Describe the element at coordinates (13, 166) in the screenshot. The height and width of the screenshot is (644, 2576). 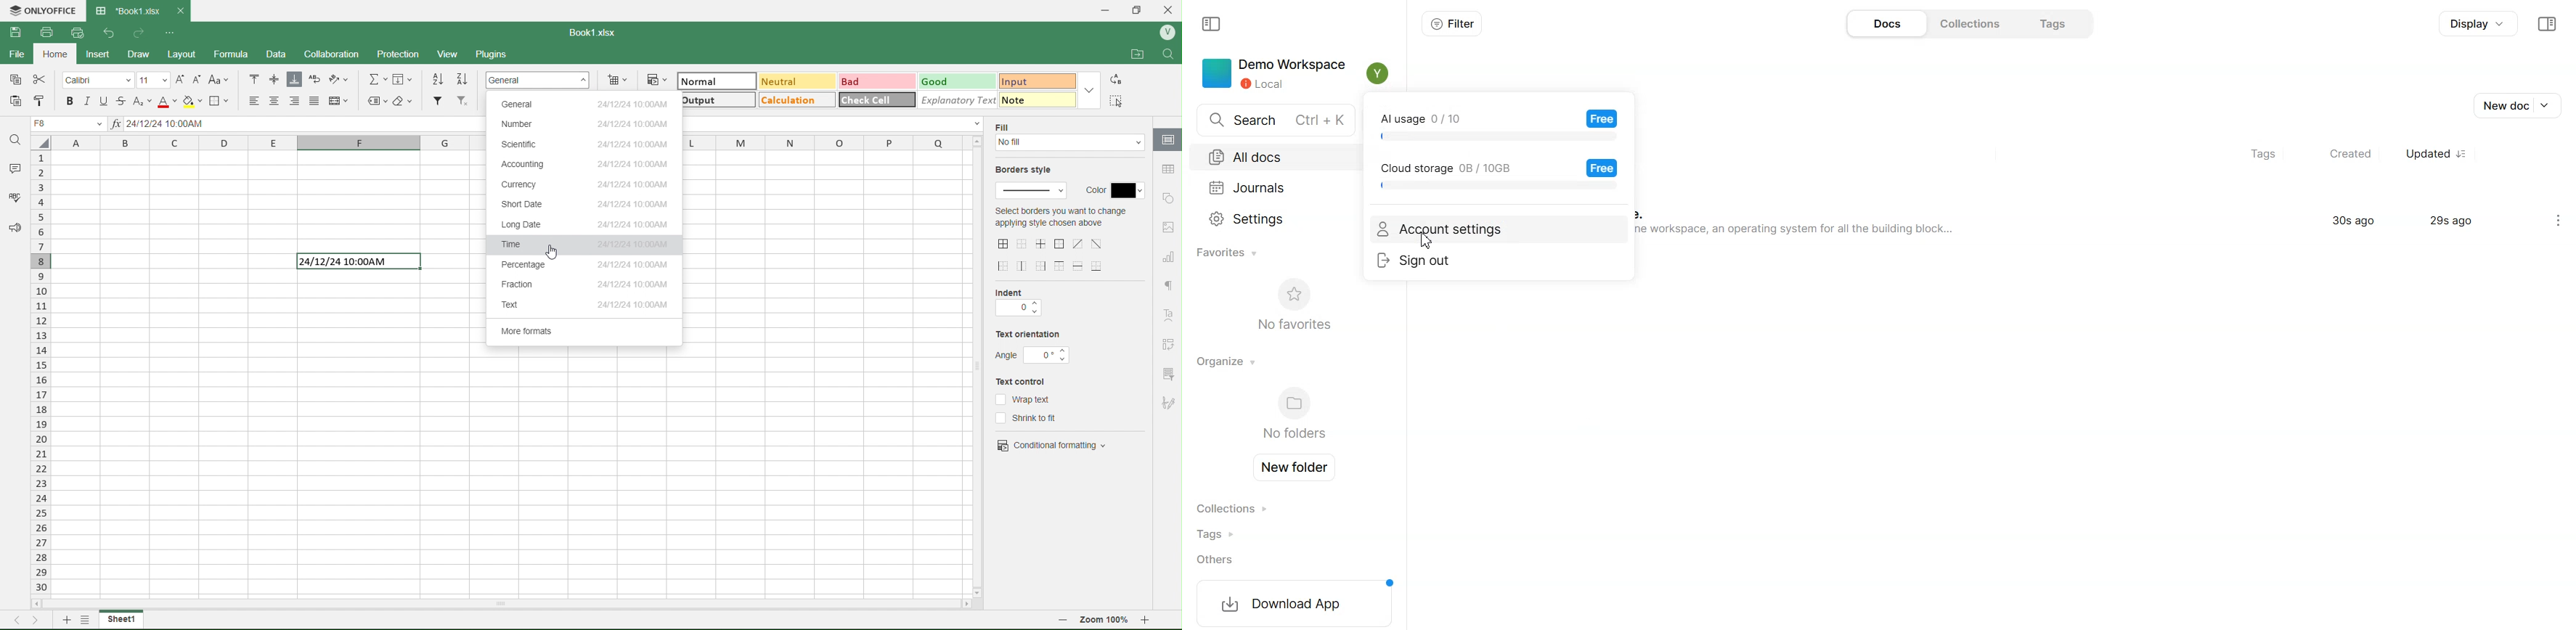
I see `Comments` at that location.